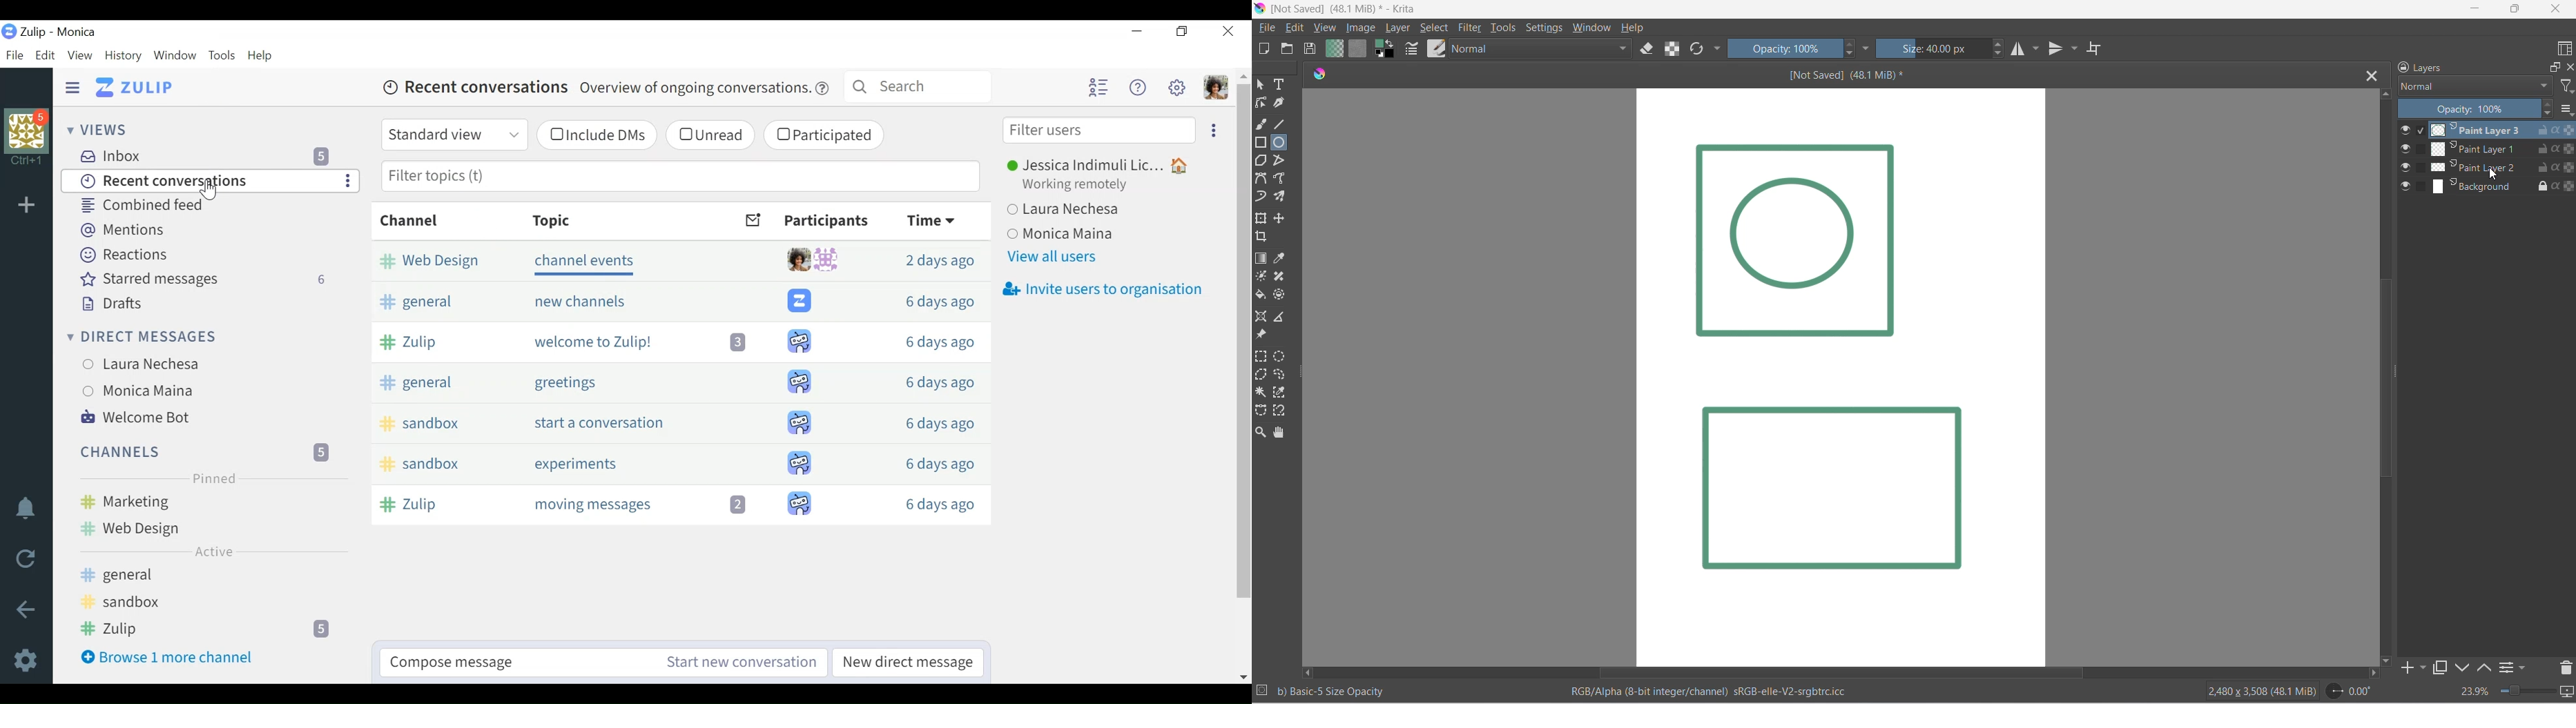 This screenshot has height=728, width=2576. What do you see at coordinates (1058, 259) in the screenshot?
I see `View all users` at bounding box center [1058, 259].